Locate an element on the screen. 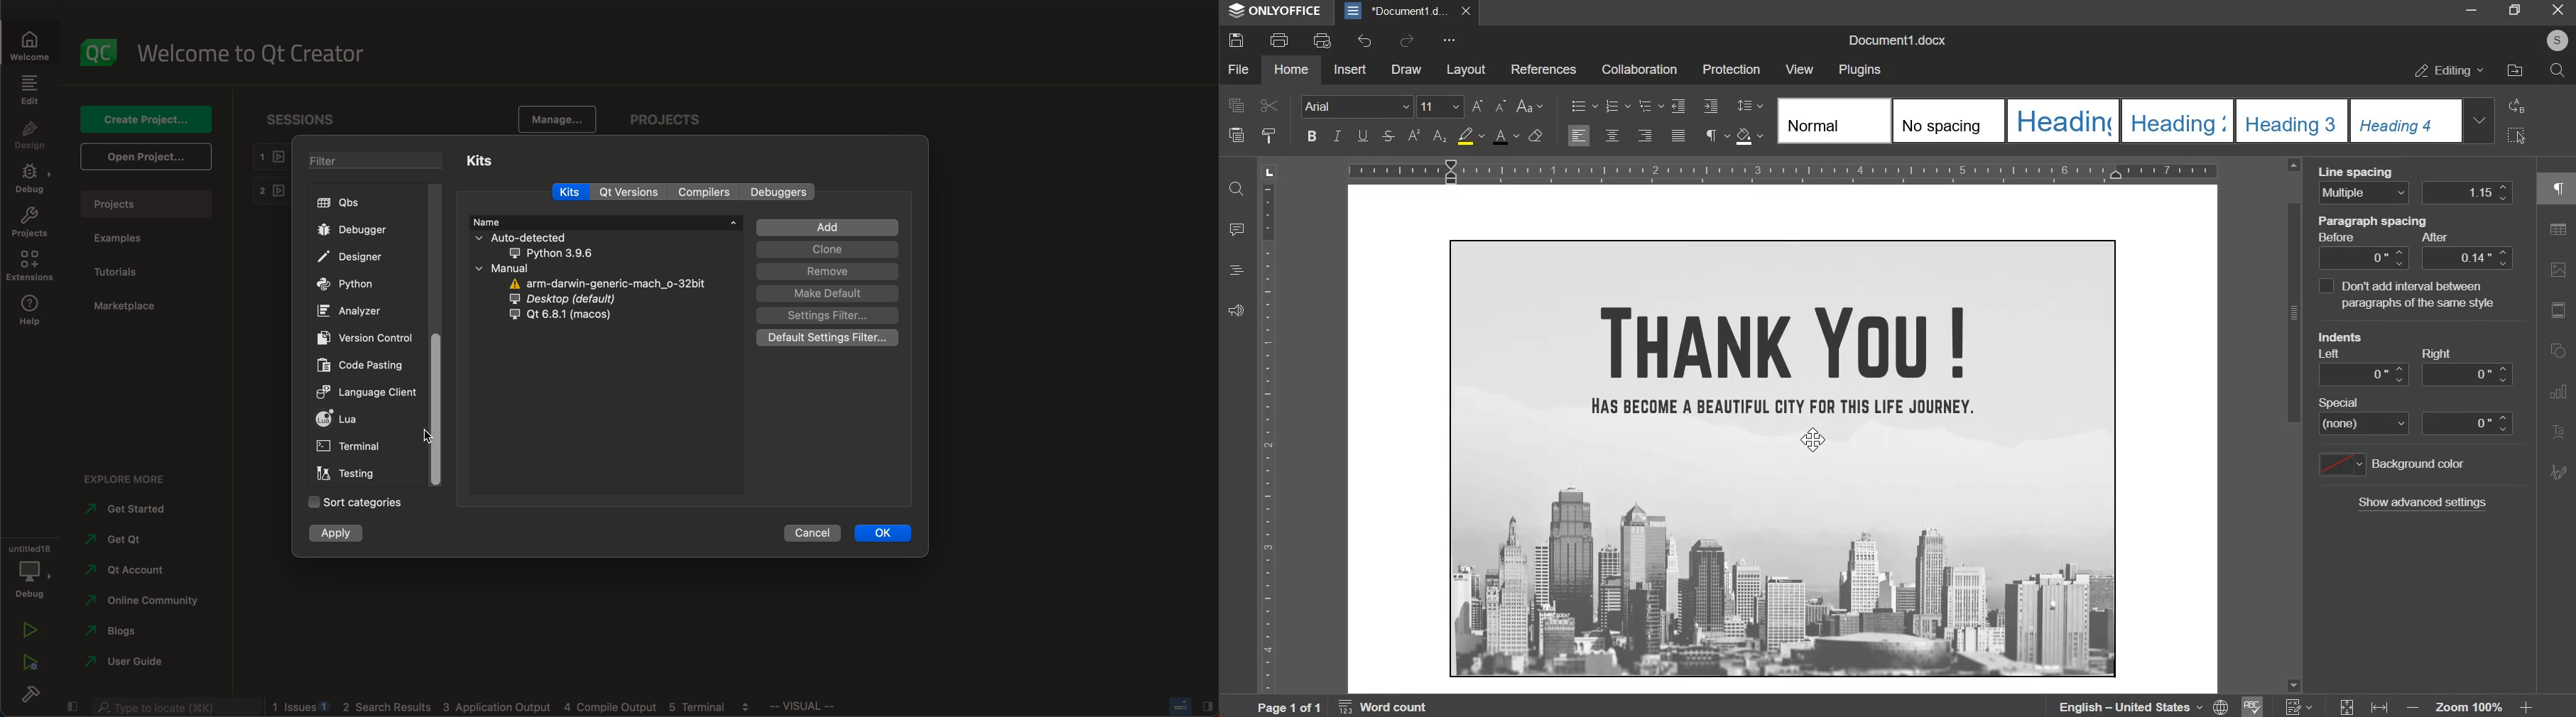 This screenshot has height=728, width=2576. line spacing is located at coordinates (2364, 193).